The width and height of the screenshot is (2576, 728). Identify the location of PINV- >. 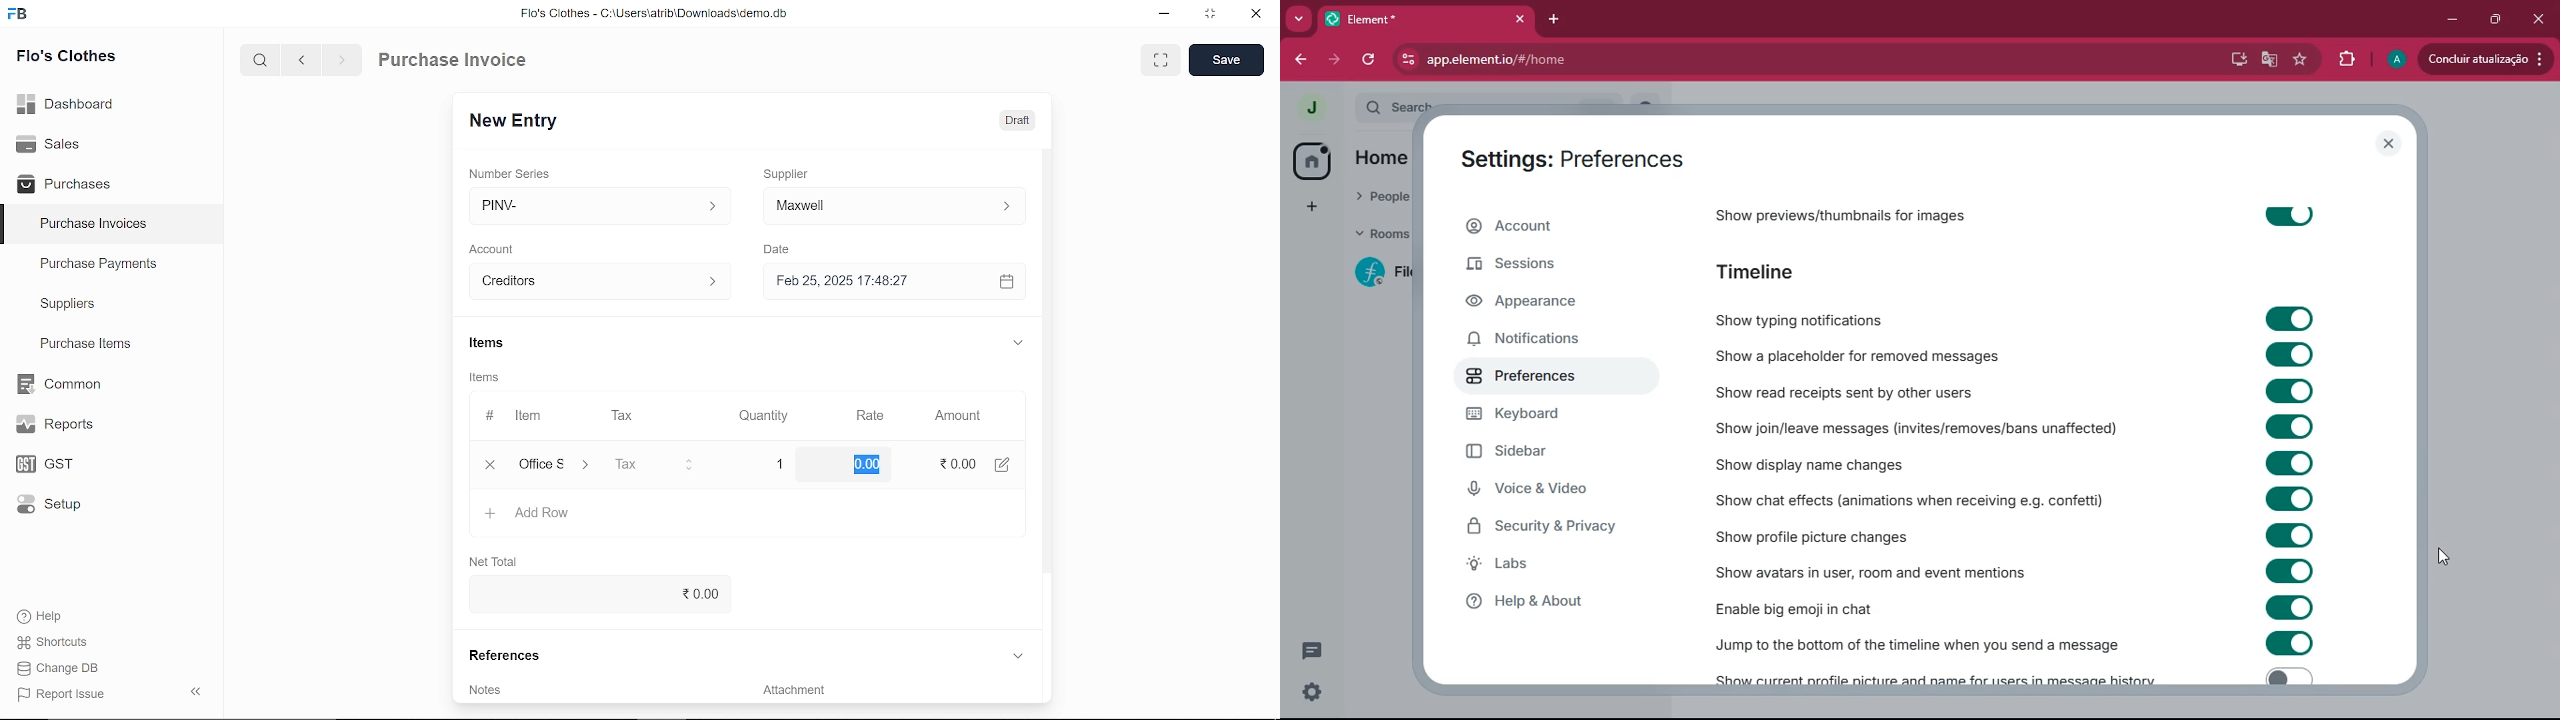
(593, 206).